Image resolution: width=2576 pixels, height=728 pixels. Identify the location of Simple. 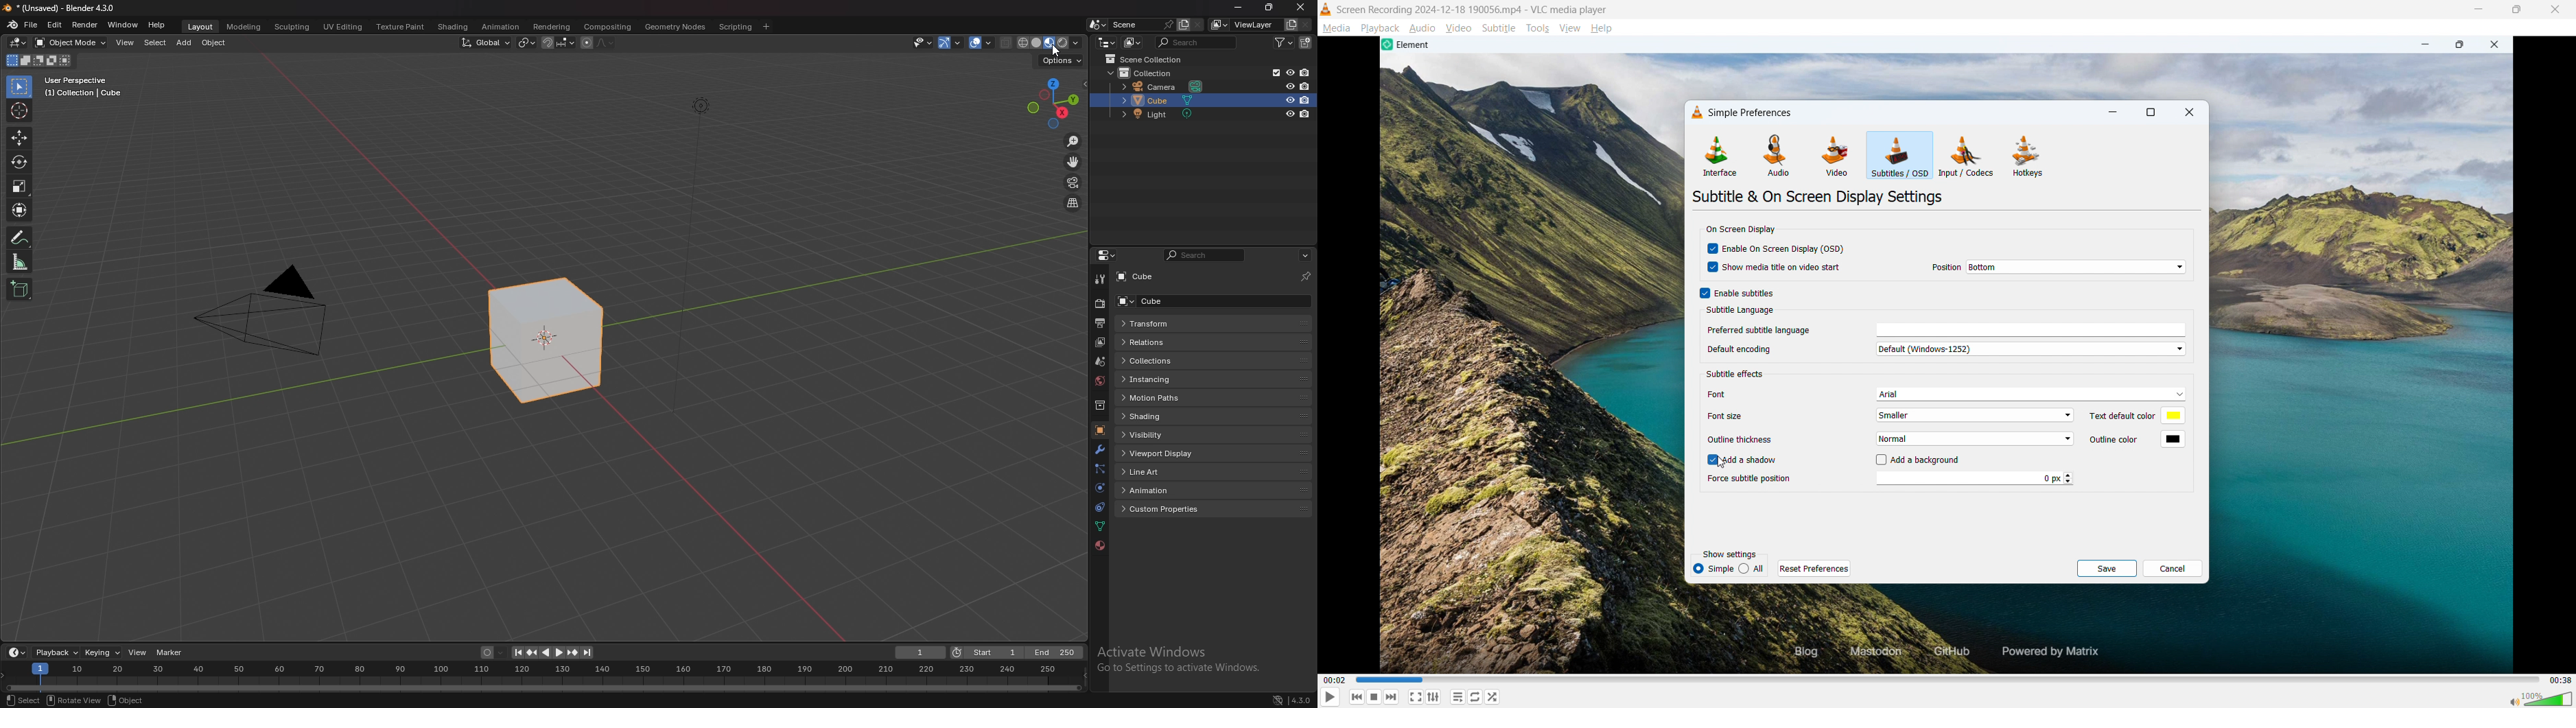
(1714, 568).